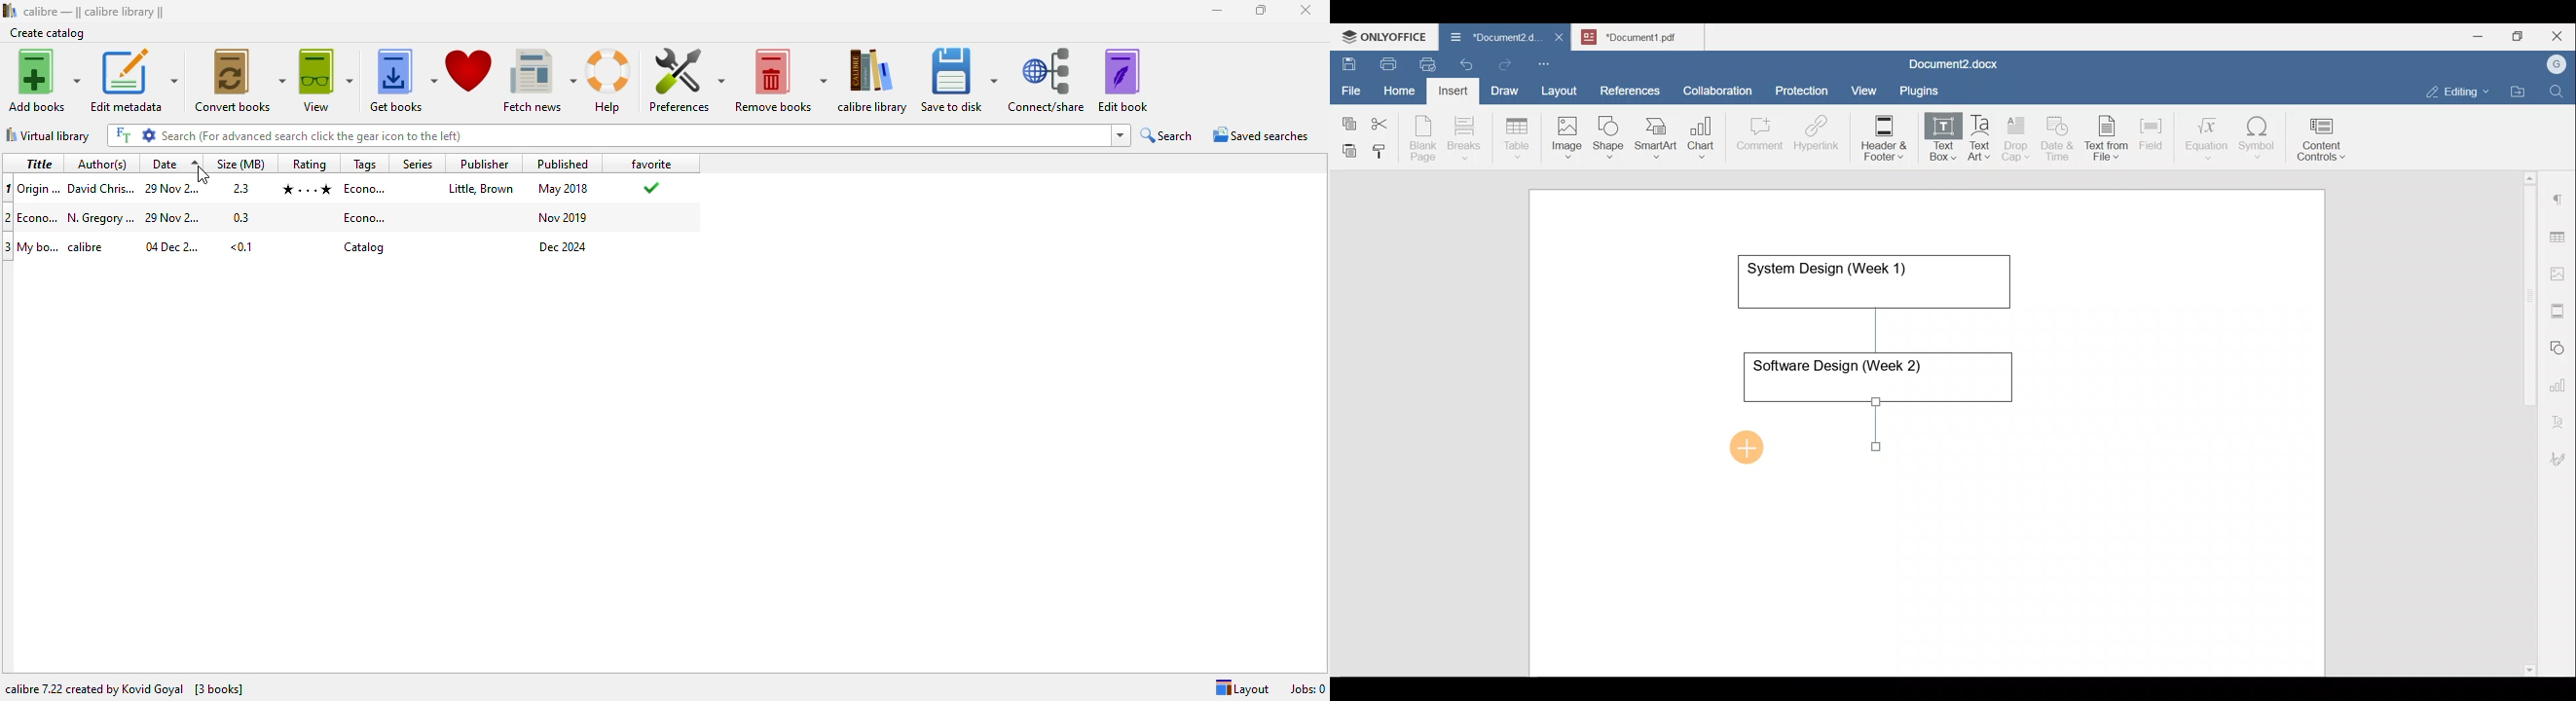 This screenshot has width=2576, height=728. I want to click on favorite, so click(650, 163).